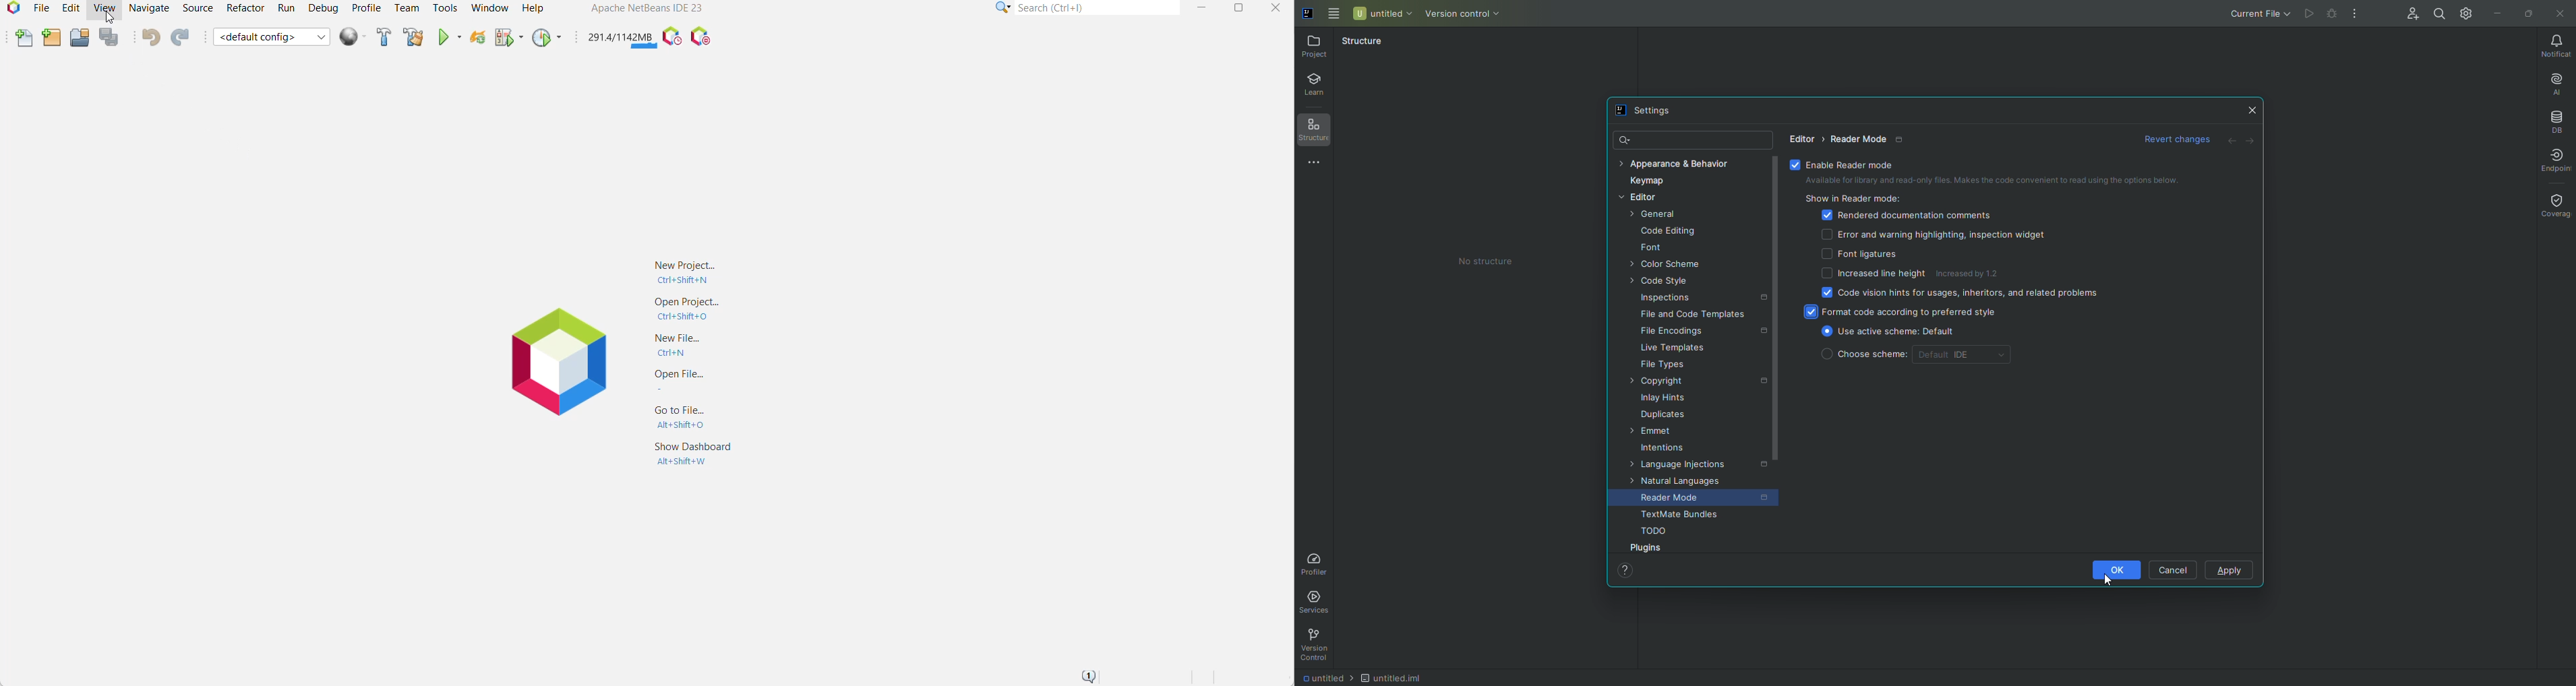 The height and width of the screenshot is (700, 2576). Describe the element at coordinates (1804, 138) in the screenshot. I see `Editor` at that location.